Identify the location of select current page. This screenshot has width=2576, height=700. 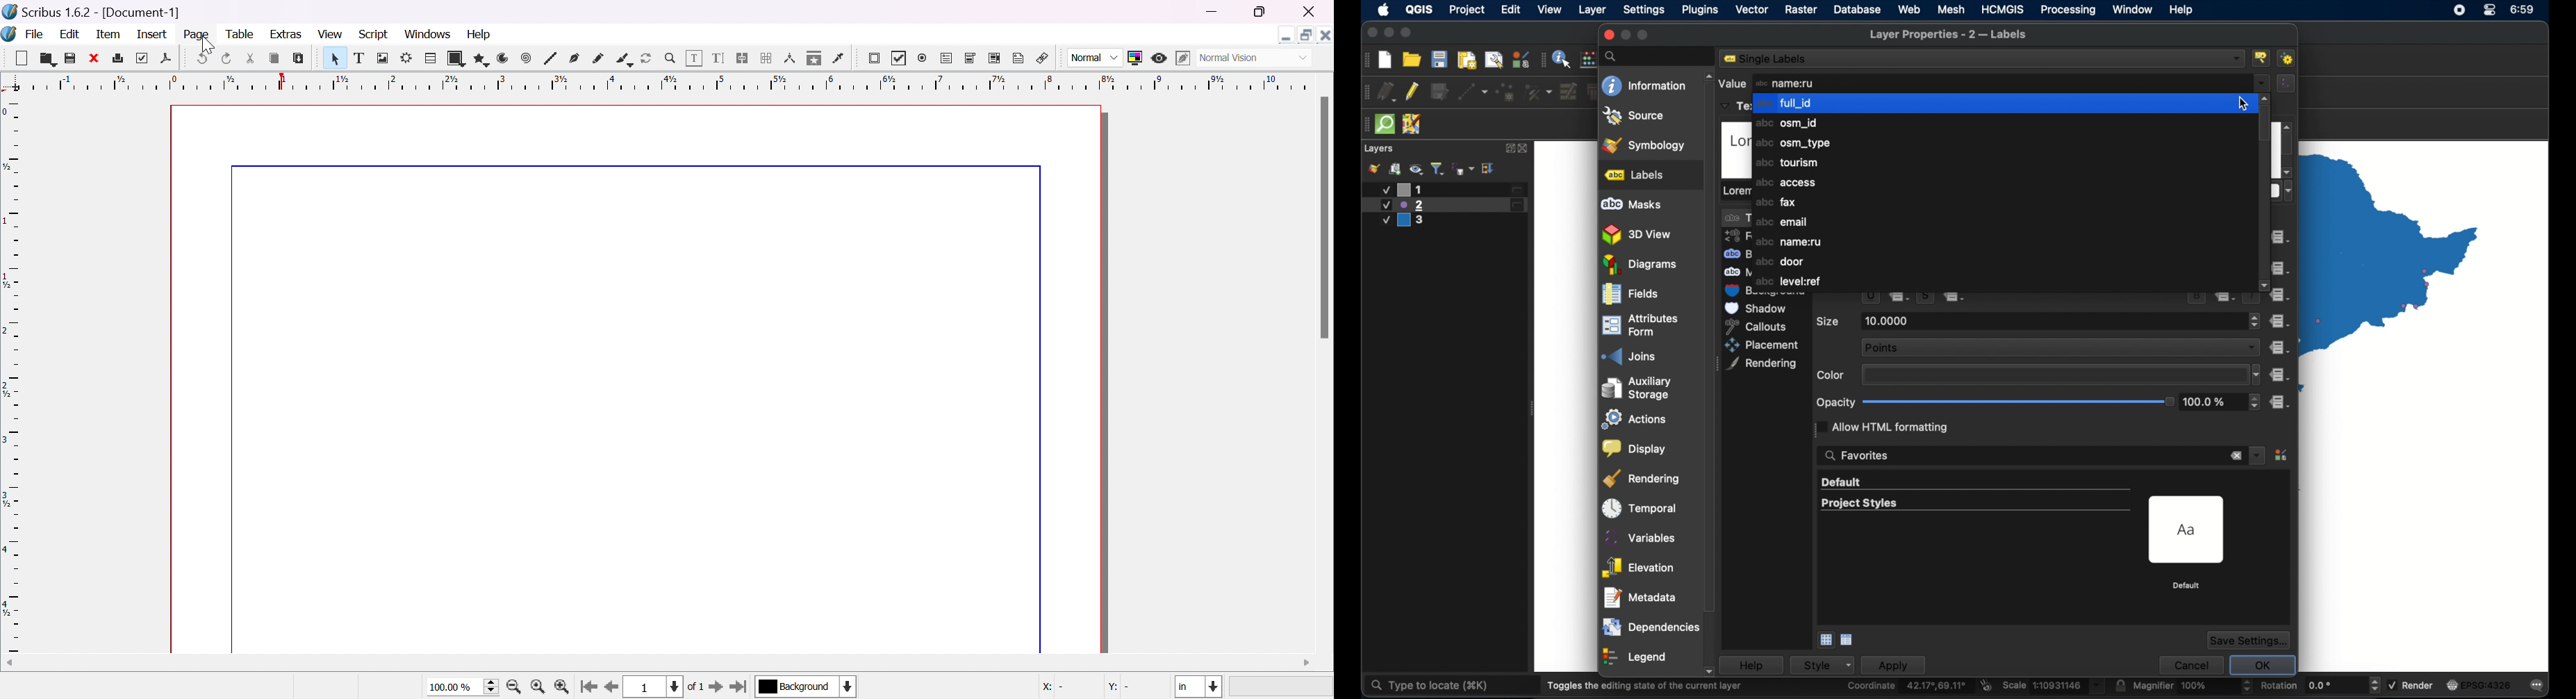
(666, 686).